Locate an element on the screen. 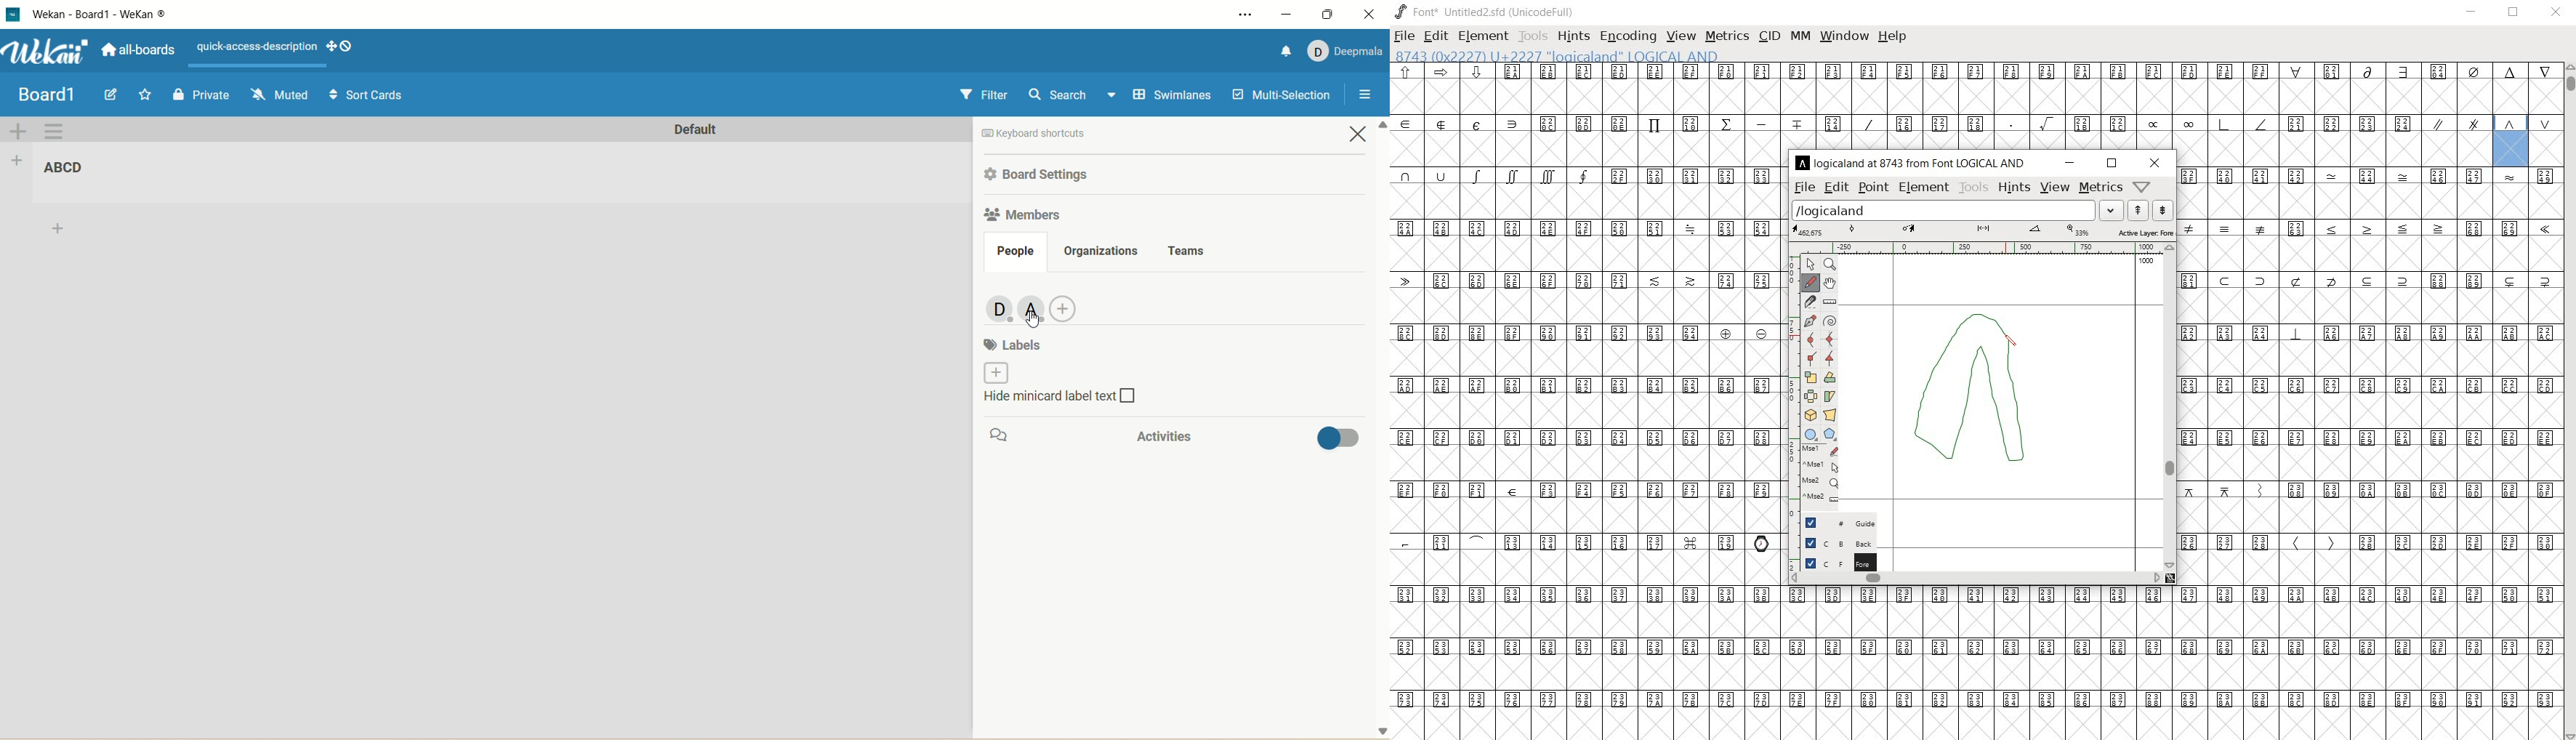 This screenshot has width=2576, height=756. close is located at coordinates (2559, 12).